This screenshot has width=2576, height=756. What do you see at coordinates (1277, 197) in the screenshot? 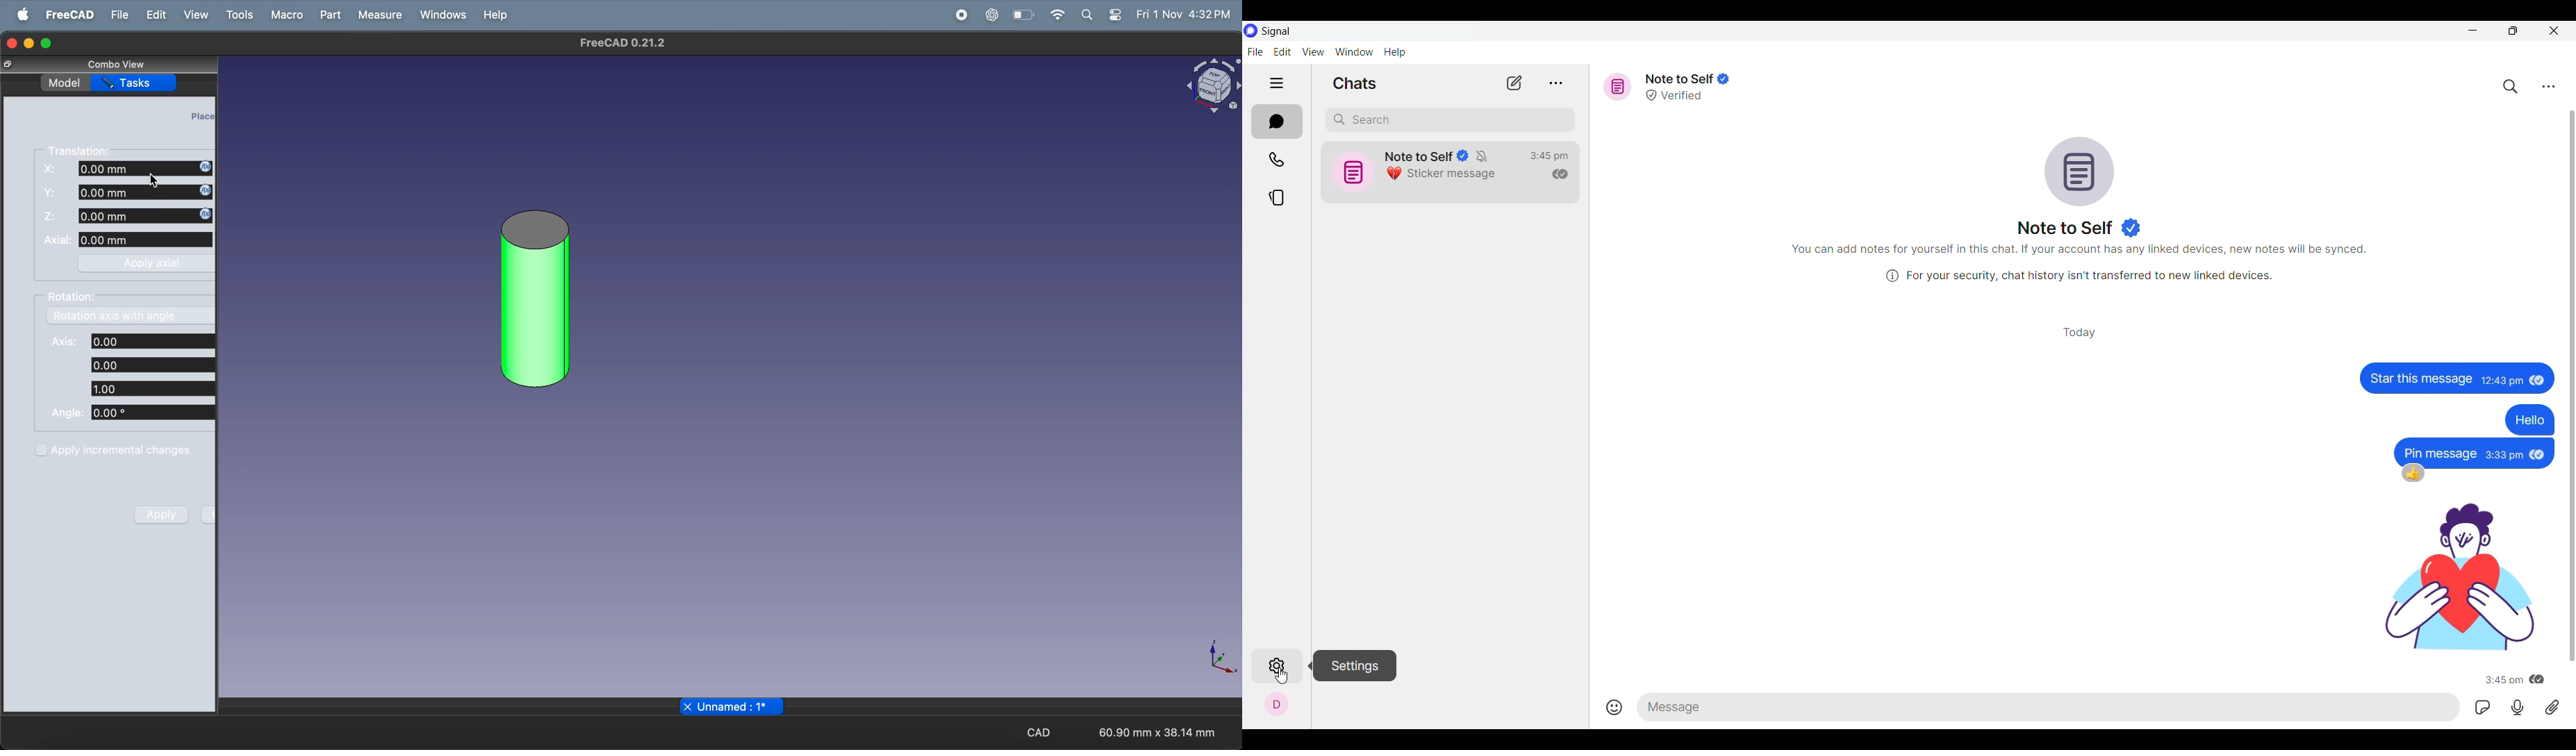
I see `Stories` at bounding box center [1277, 197].